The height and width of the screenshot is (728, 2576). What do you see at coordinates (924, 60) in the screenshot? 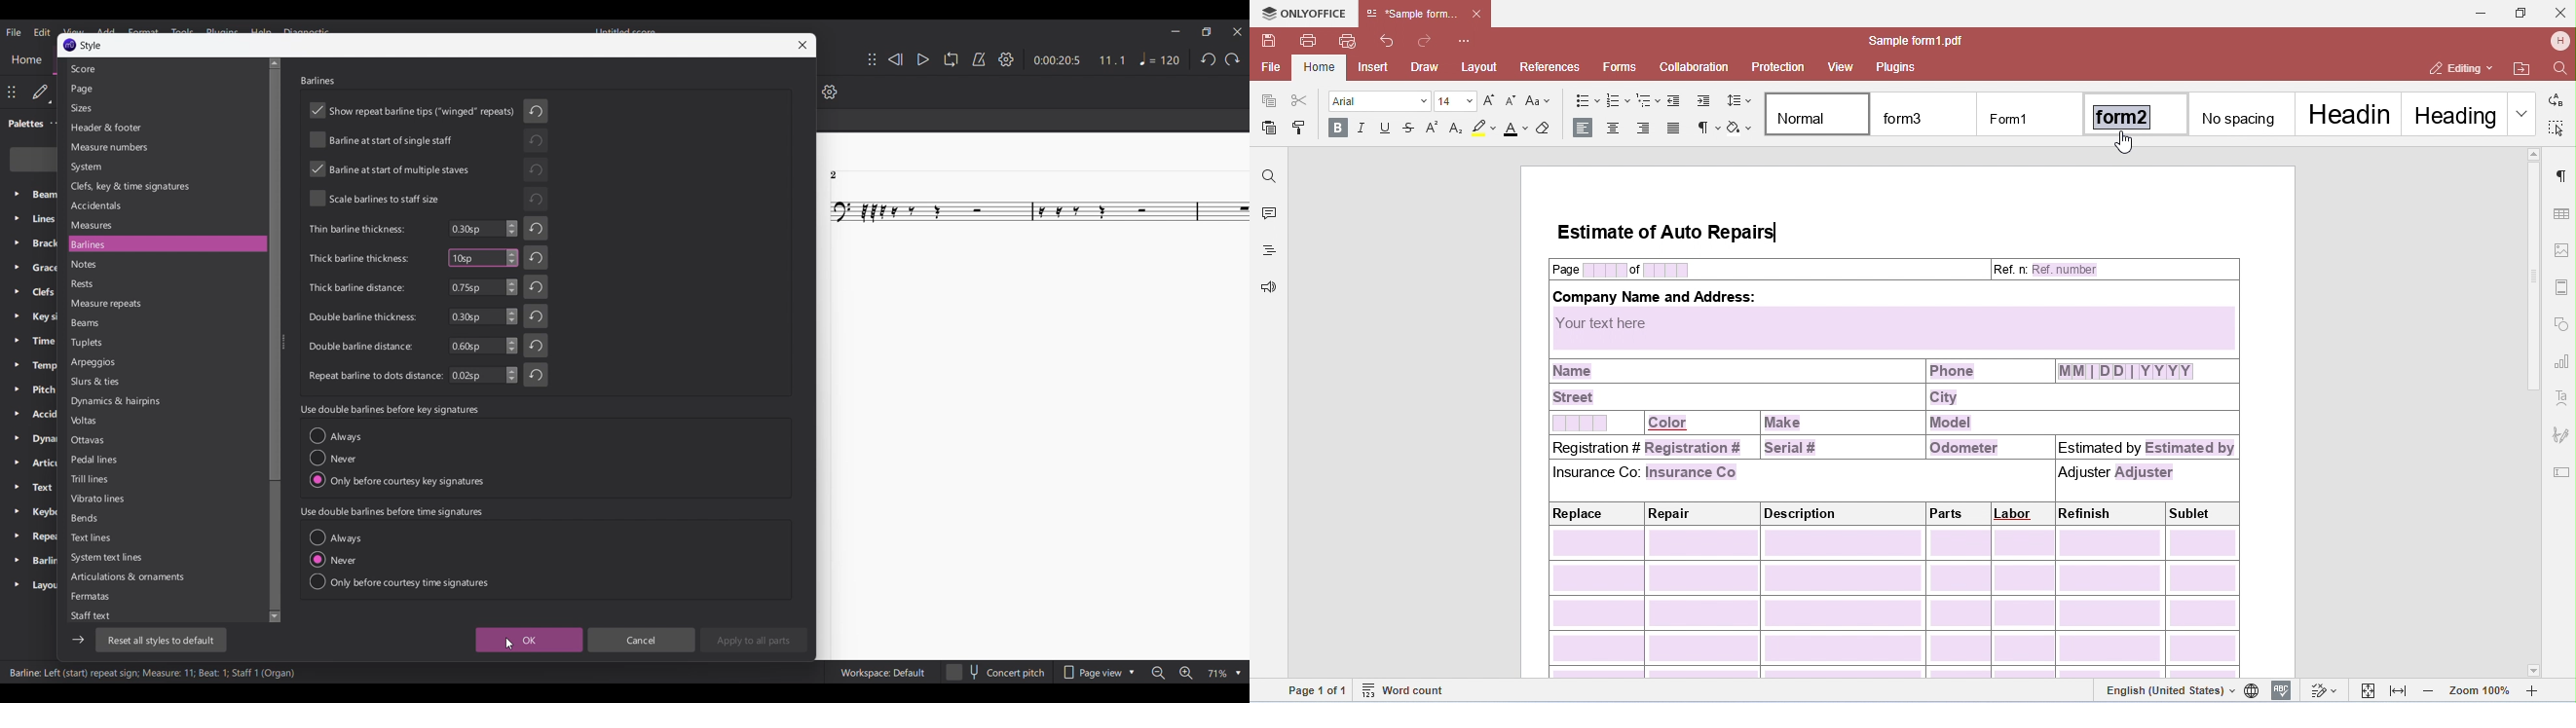
I see `Play` at bounding box center [924, 60].